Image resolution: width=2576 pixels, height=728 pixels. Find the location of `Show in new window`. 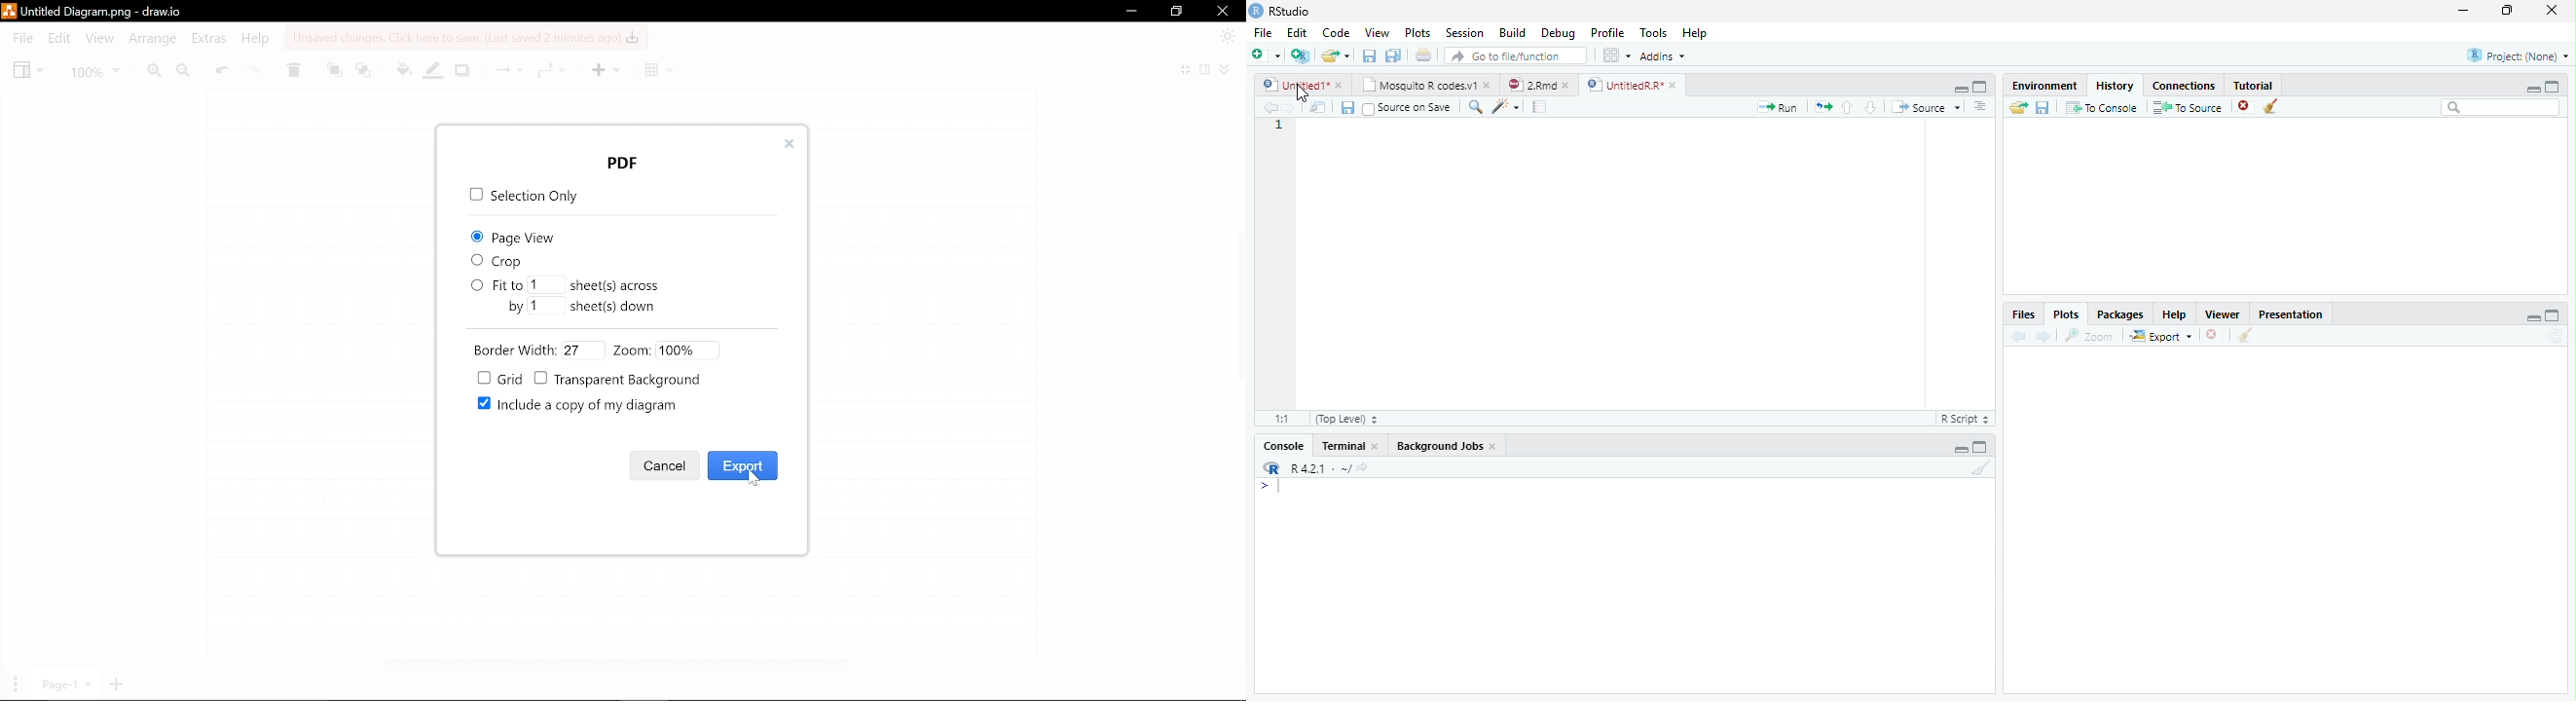

Show in new window is located at coordinates (1317, 107).